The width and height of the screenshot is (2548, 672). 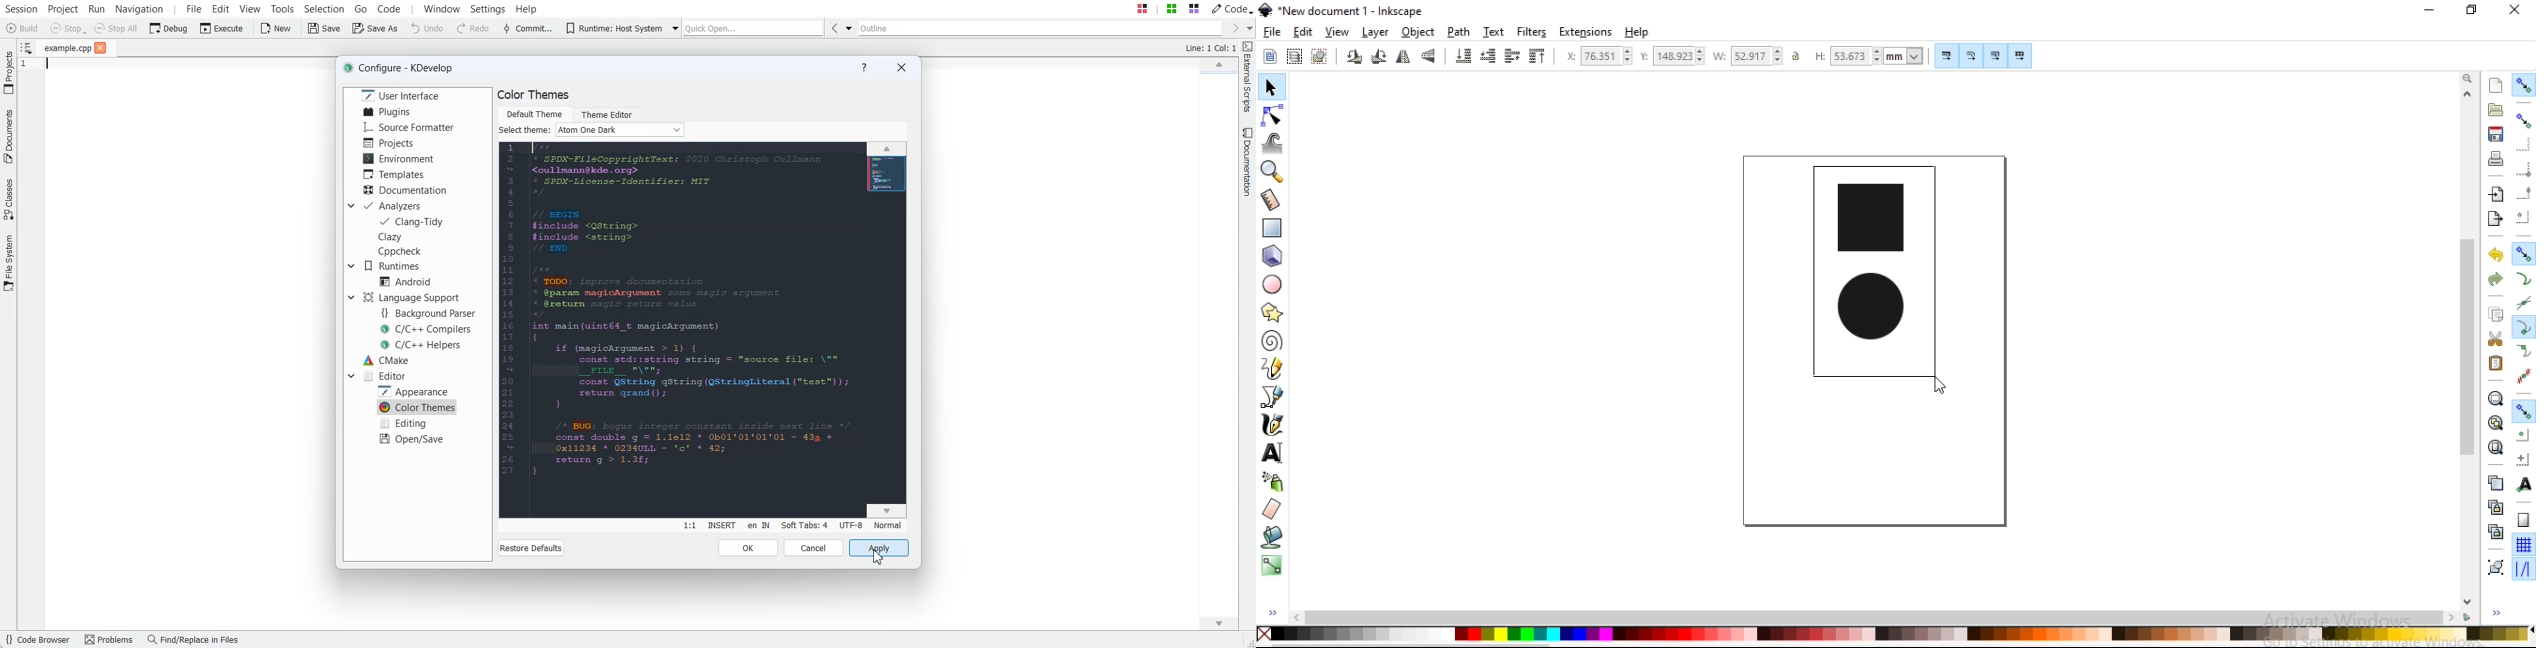 What do you see at coordinates (1585, 33) in the screenshot?
I see `extensions` at bounding box center [1585, 33].